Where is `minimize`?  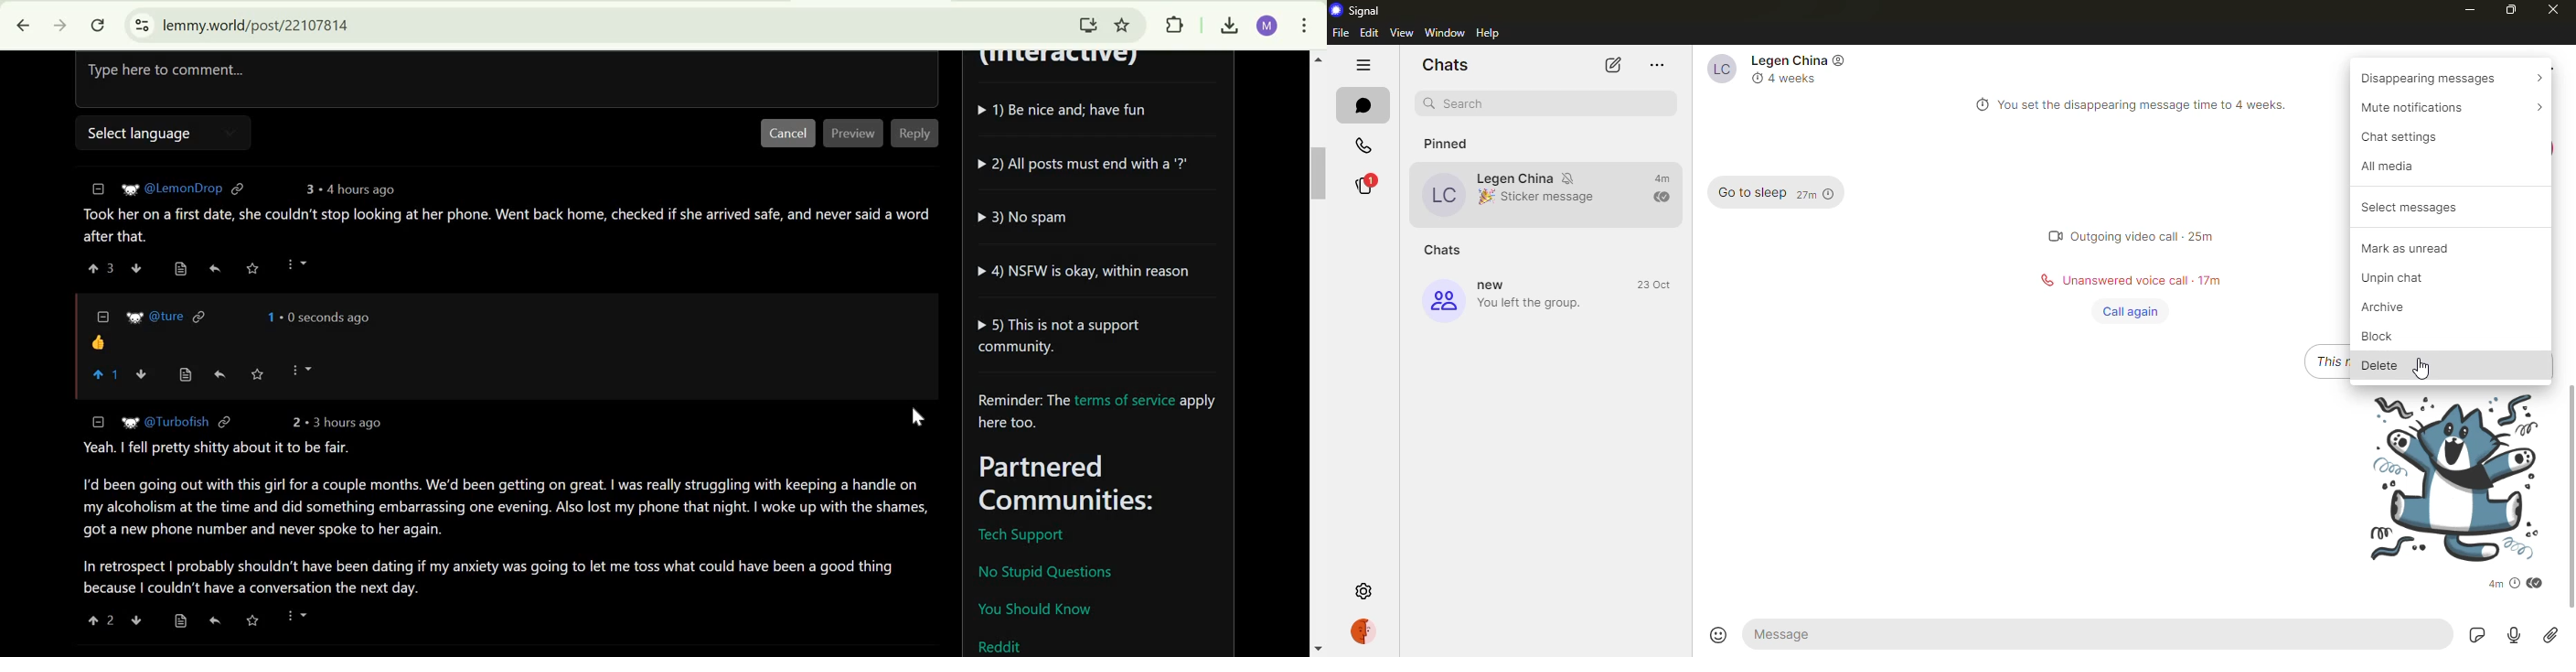 minimize is located at coordinates (2467, 9).